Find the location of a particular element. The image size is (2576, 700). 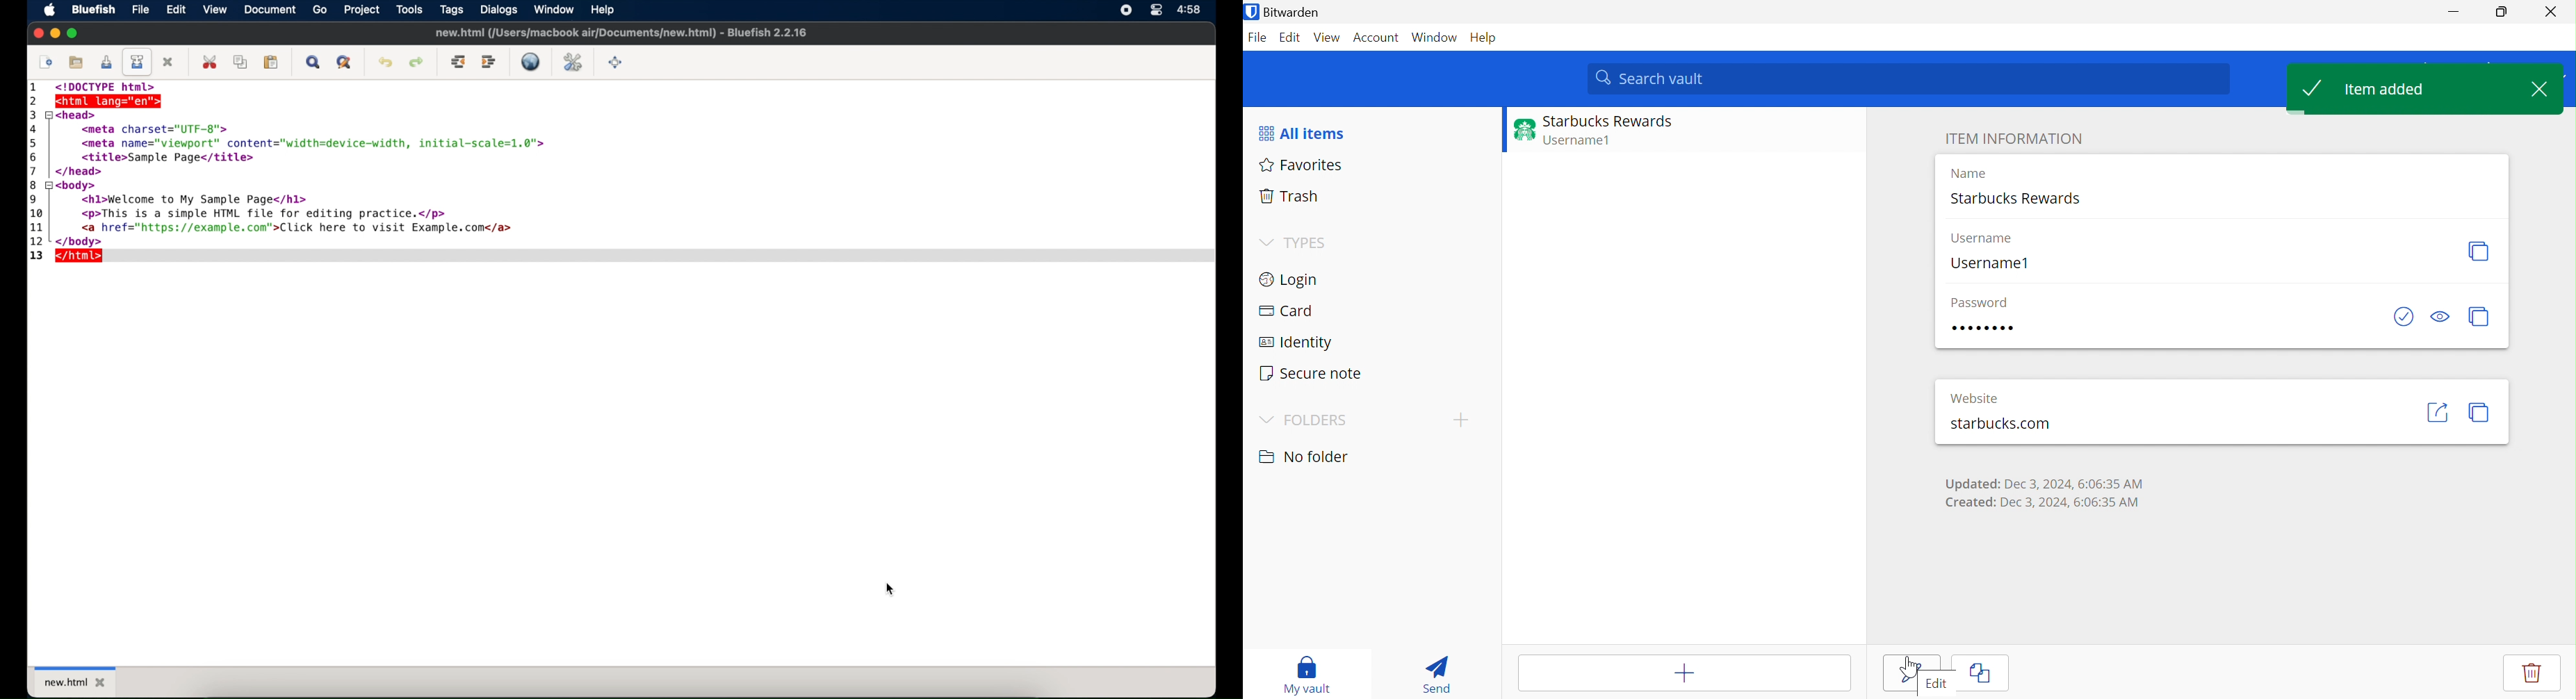

untitled file name is located at coordinates (620, 32).